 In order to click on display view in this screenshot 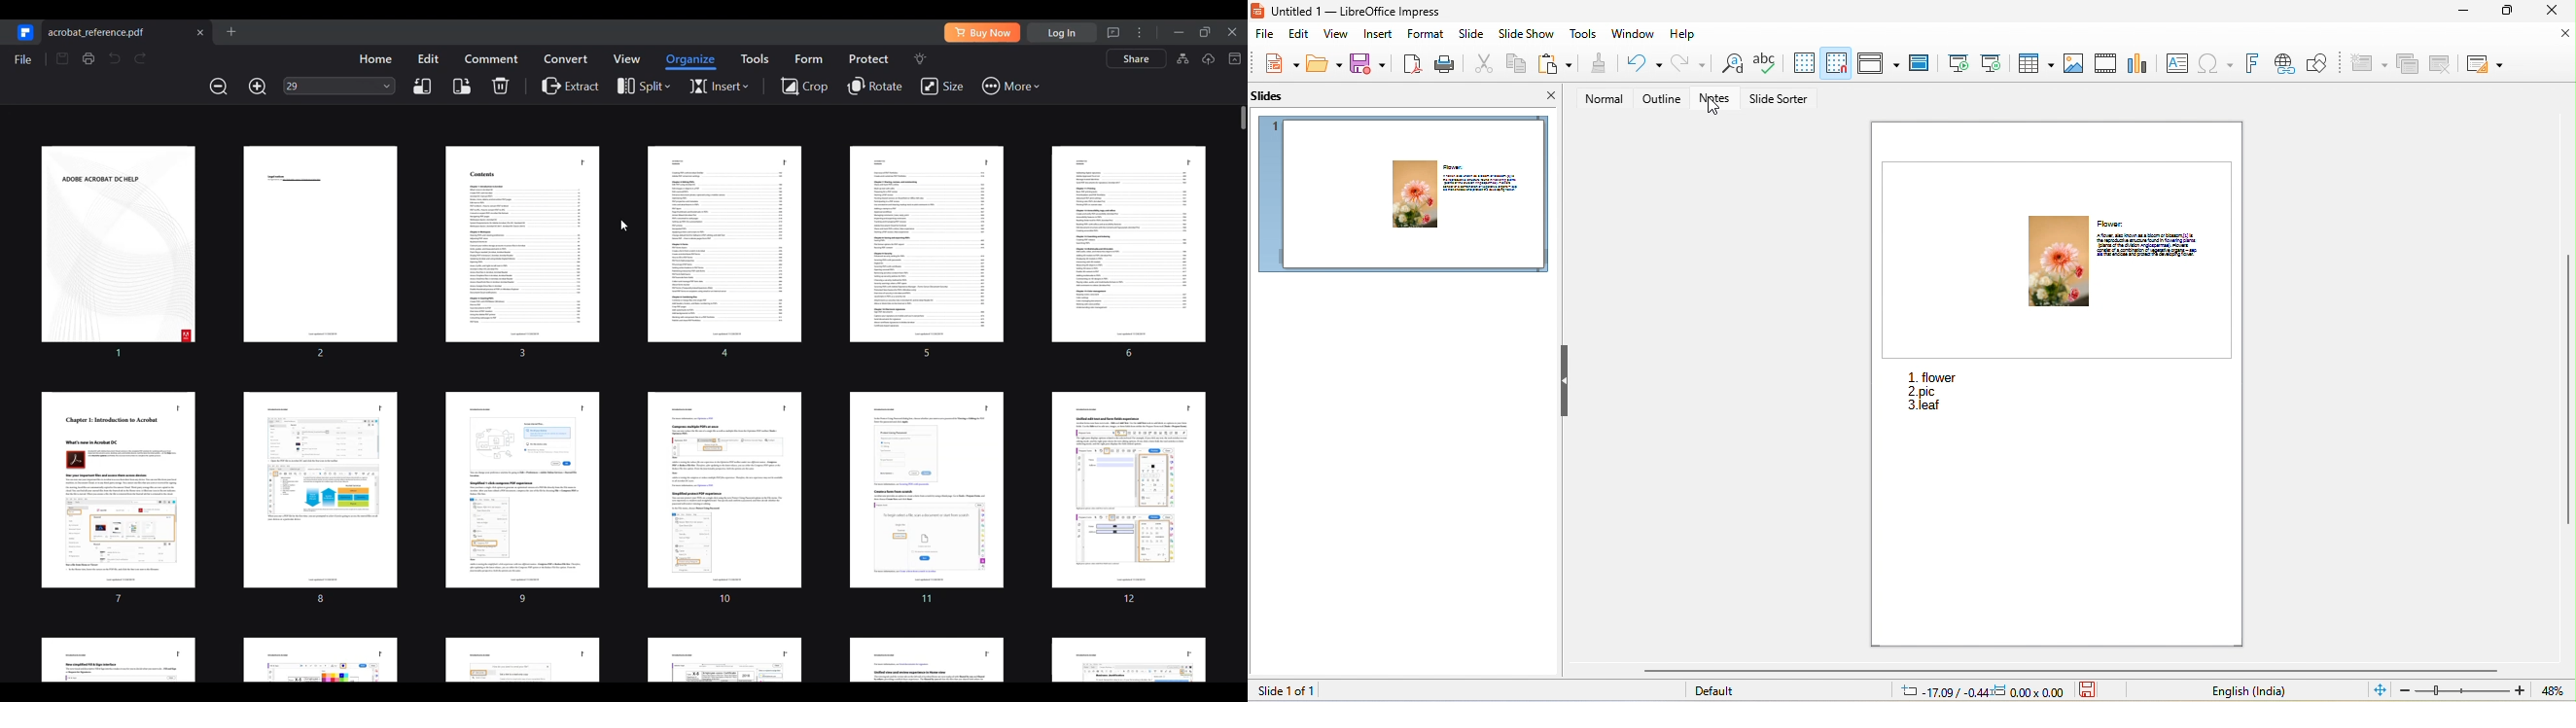, I will do `click(1879, 61)`.